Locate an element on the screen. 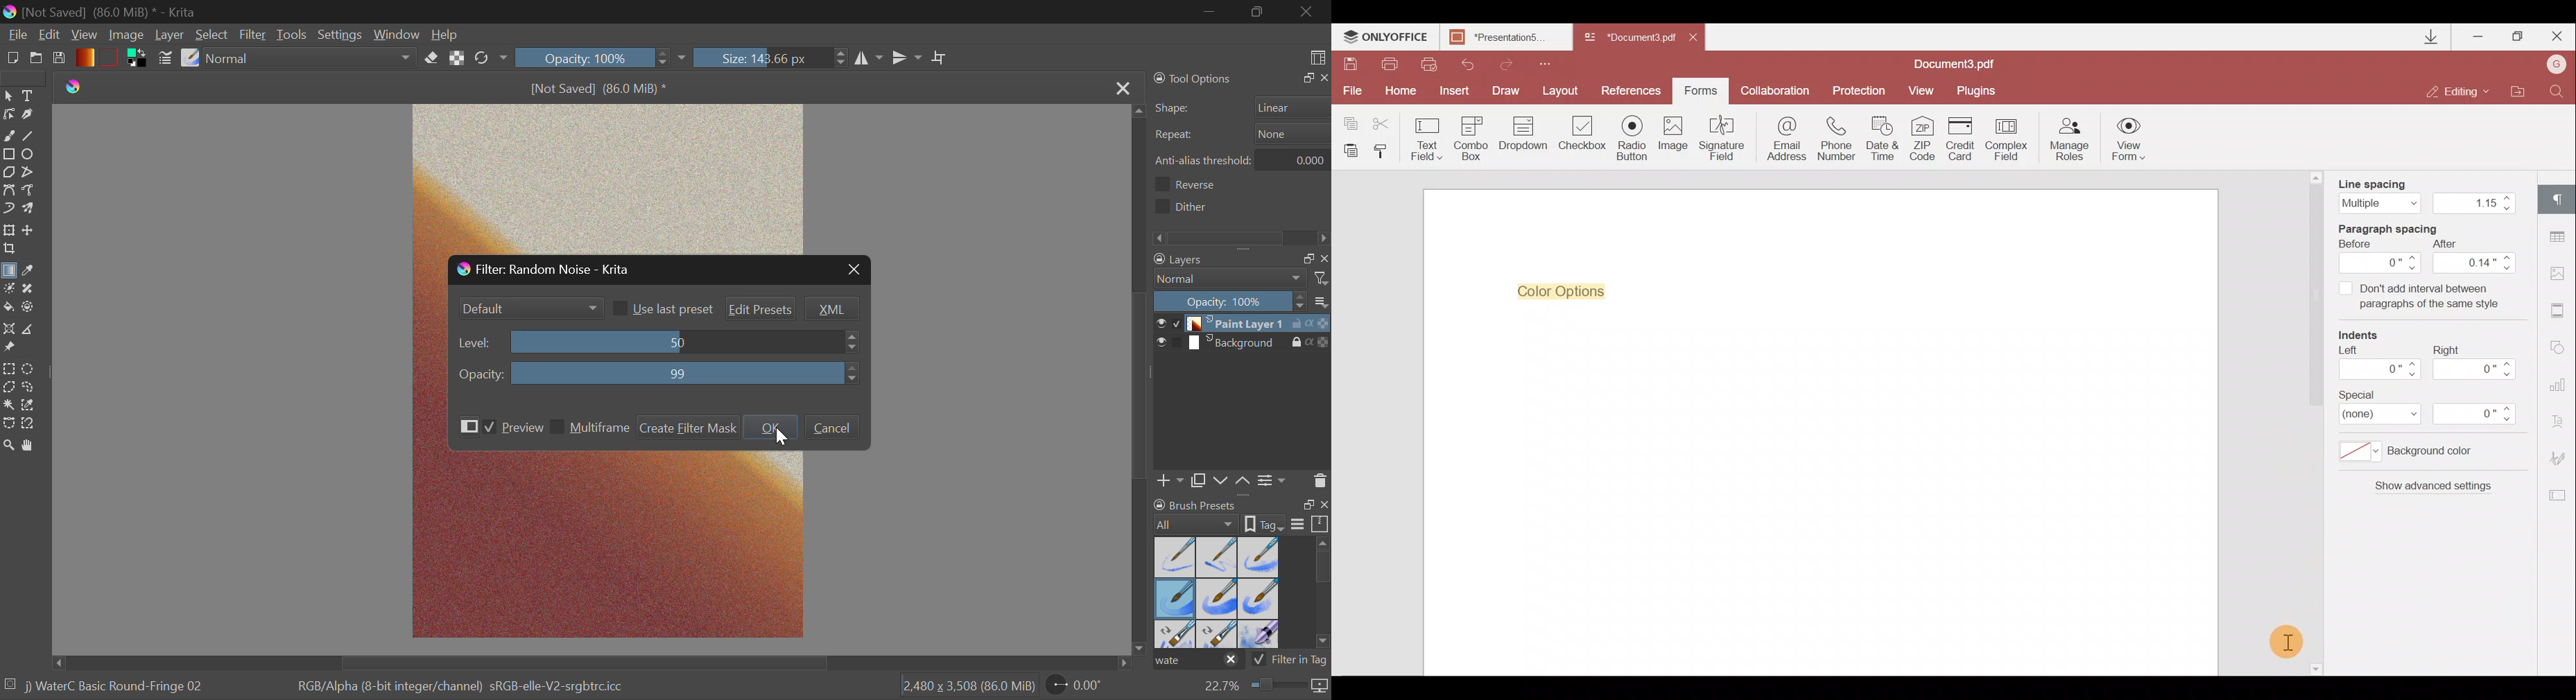 This screenshot has height=700, width=2576. Multibrush is located at coordinates (30, 210).